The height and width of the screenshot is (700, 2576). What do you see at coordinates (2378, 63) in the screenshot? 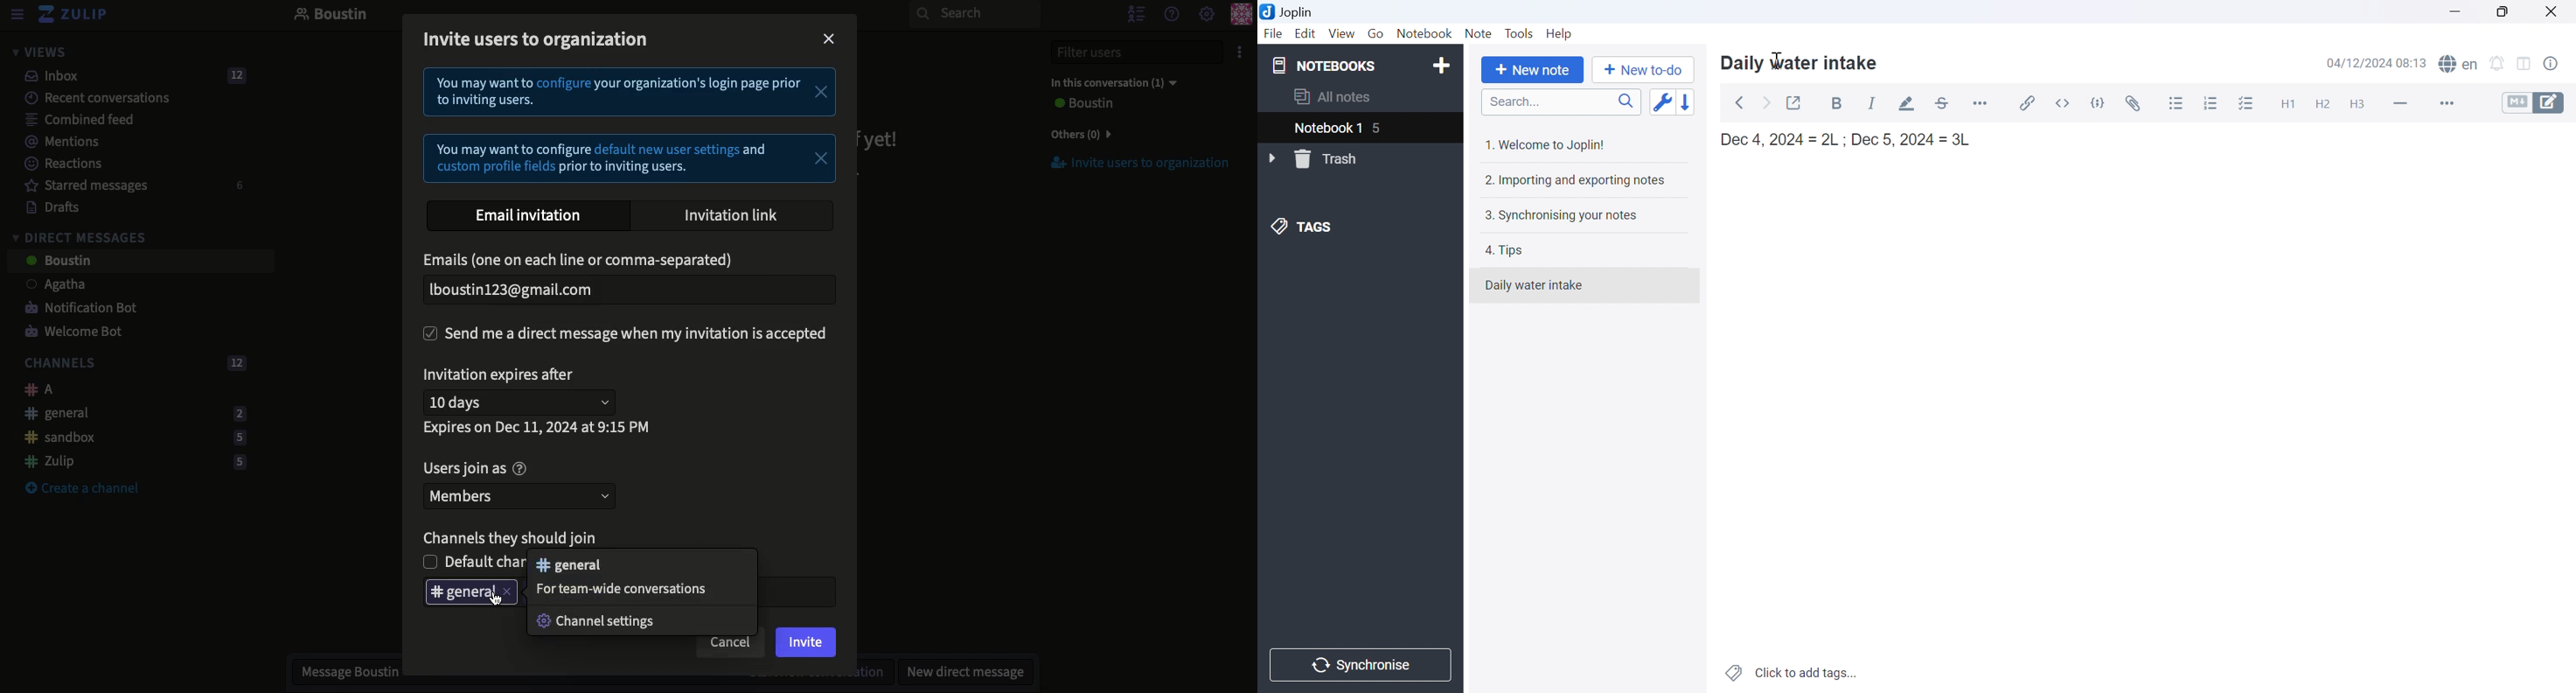
I see `04/12/2024 08:13` at bounding box center [2378, 63].